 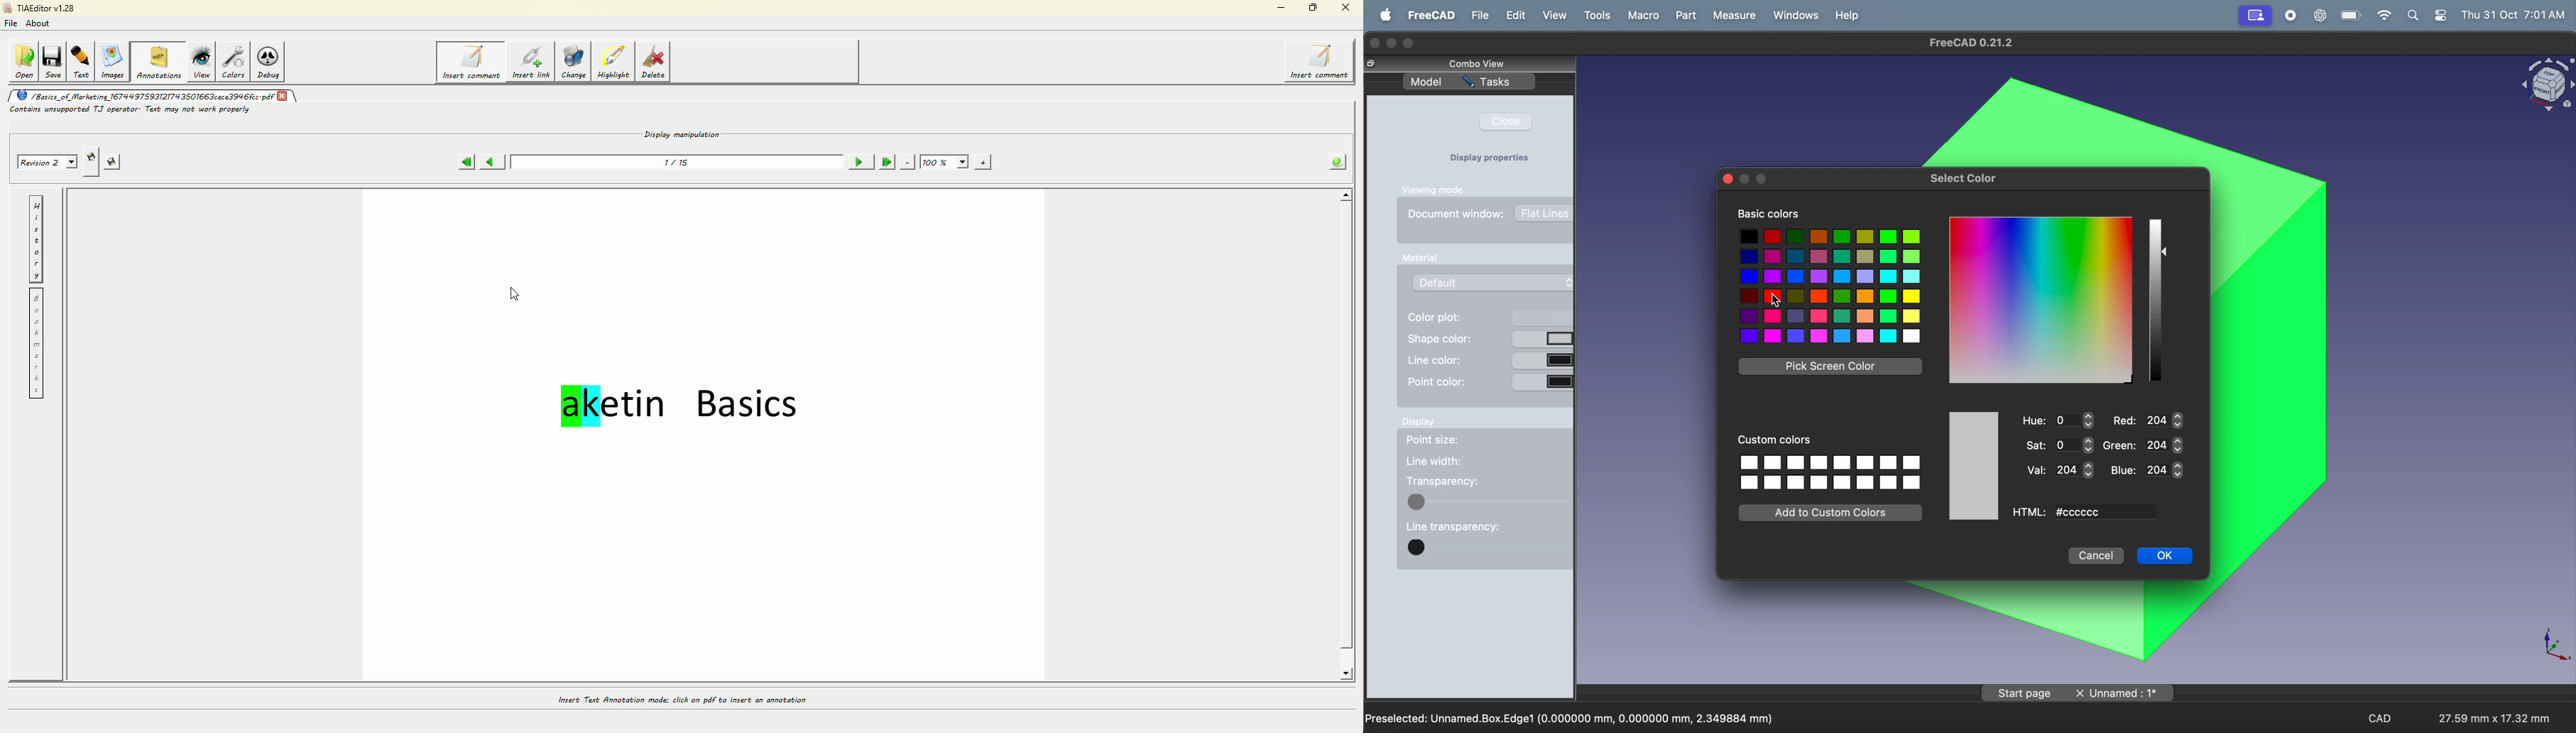 I want to click on select color, so click(x=1966, y=179).